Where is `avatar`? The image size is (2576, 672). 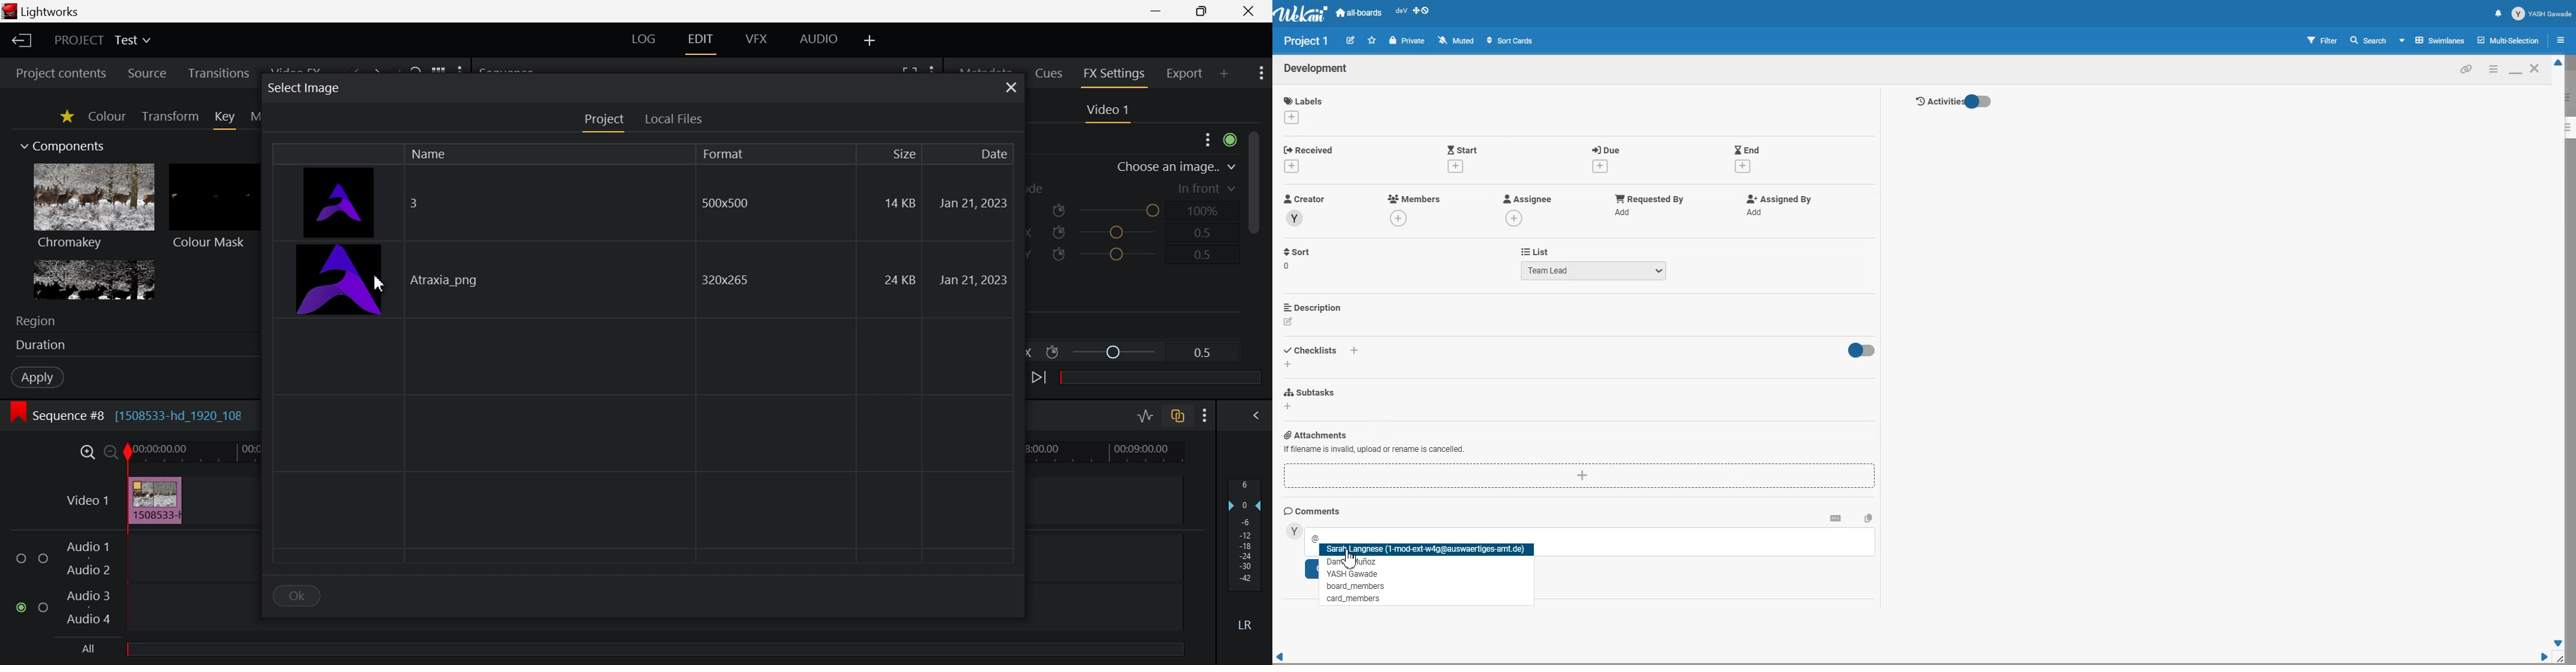 avatar is located at coordinates (1295, 218).